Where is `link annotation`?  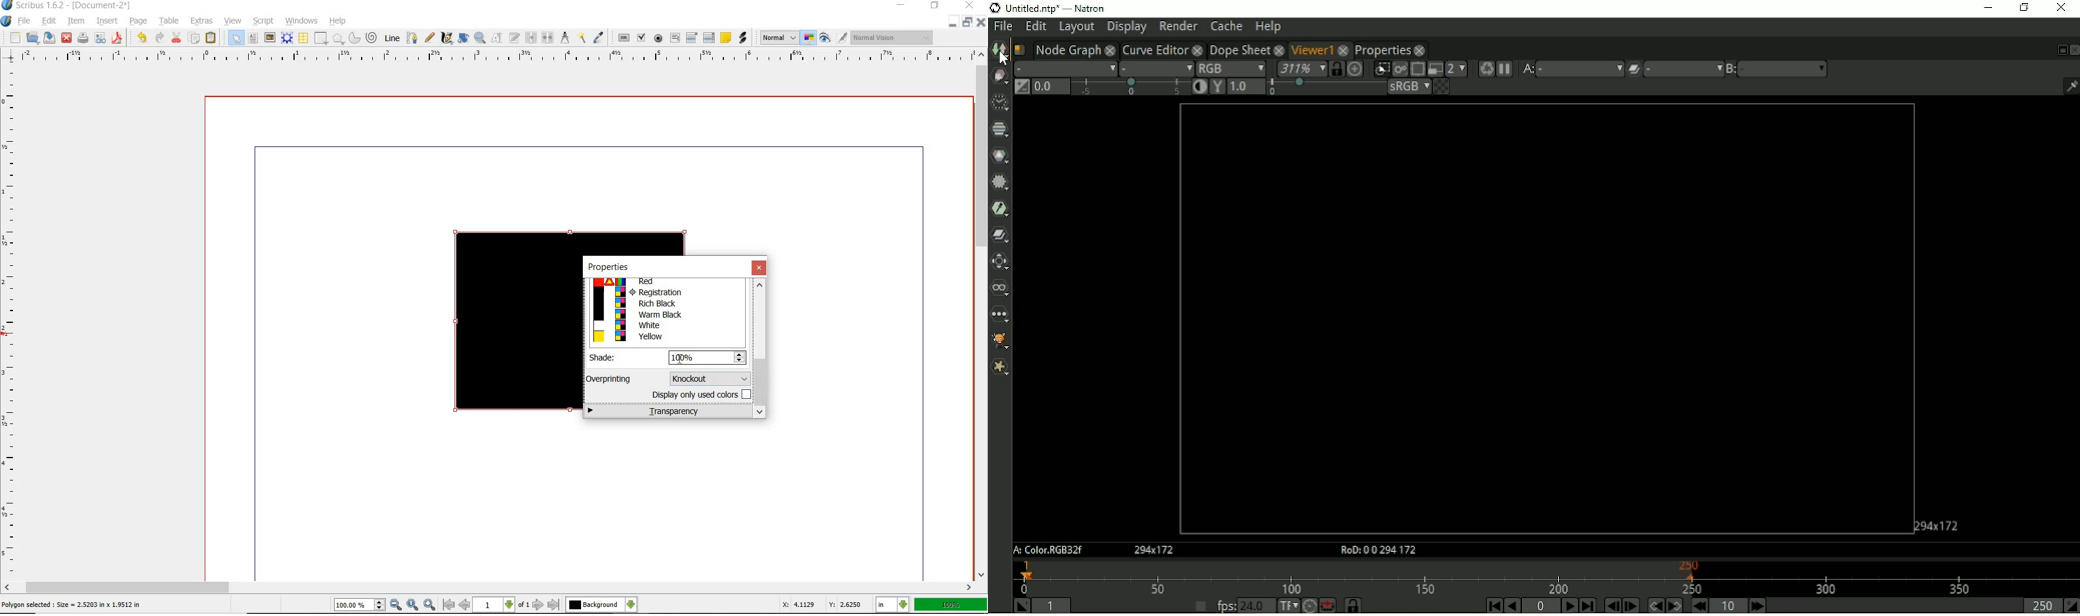
link annotation is located at coordinates (743, 38).